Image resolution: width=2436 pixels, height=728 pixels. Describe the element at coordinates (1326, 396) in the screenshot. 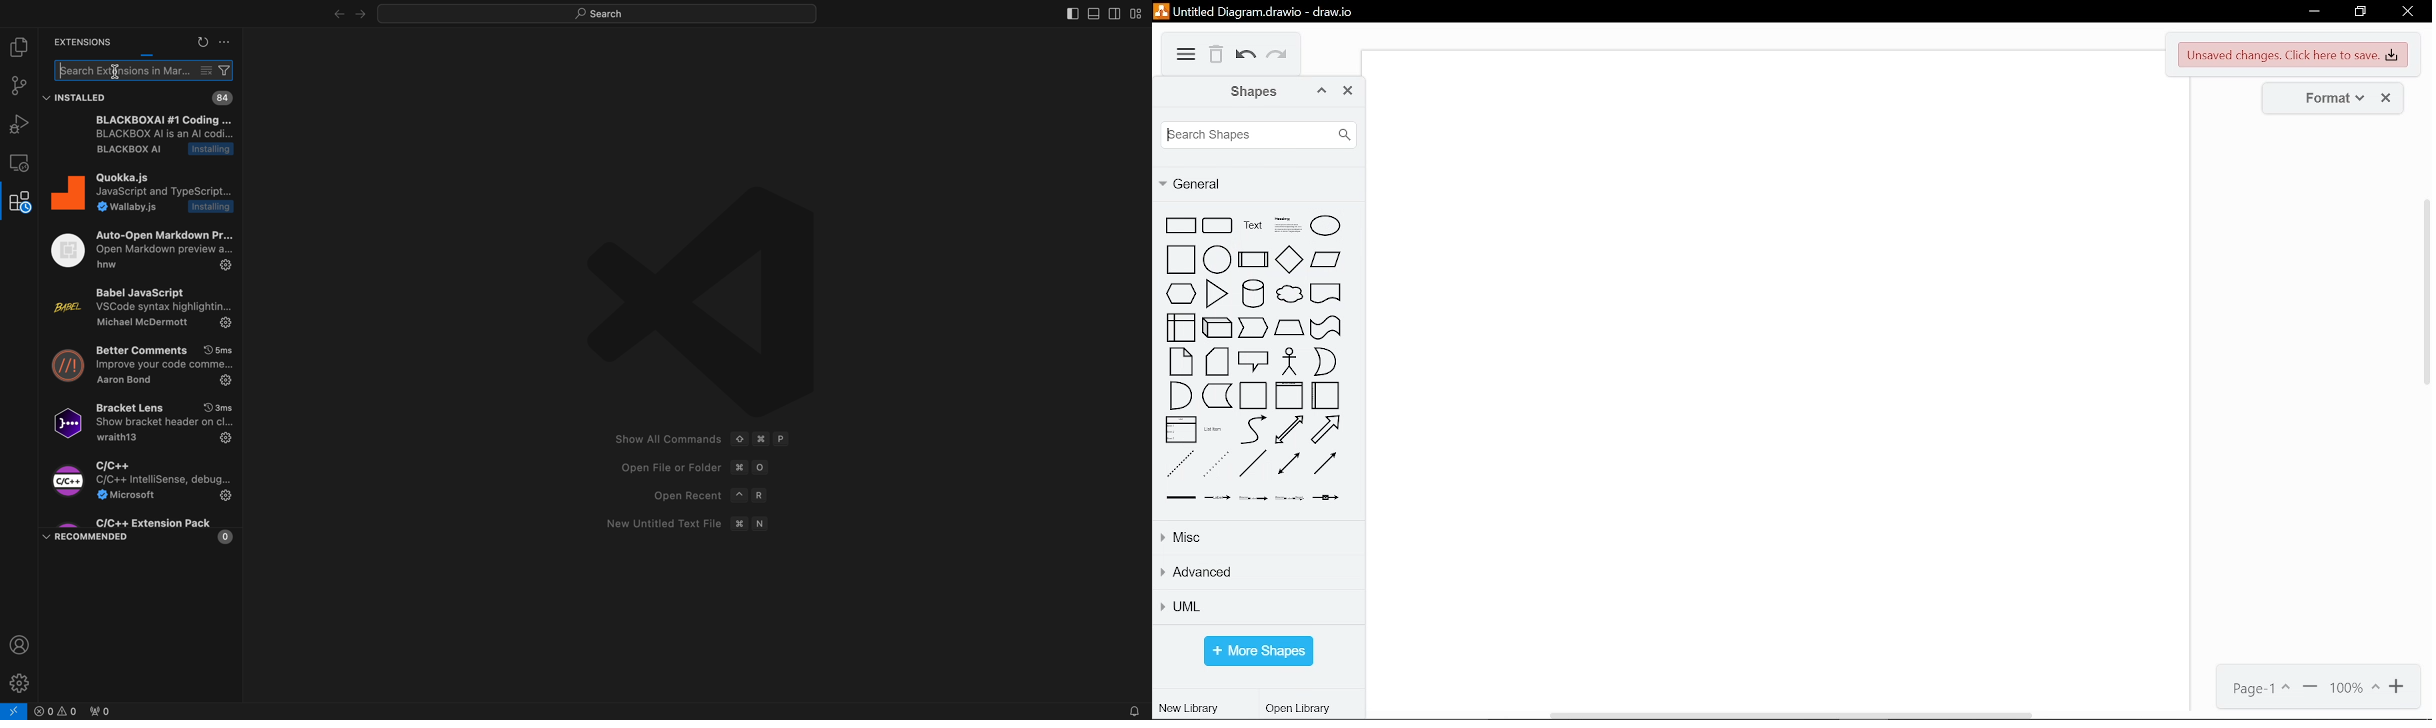

I see `horizontal container` at that location.